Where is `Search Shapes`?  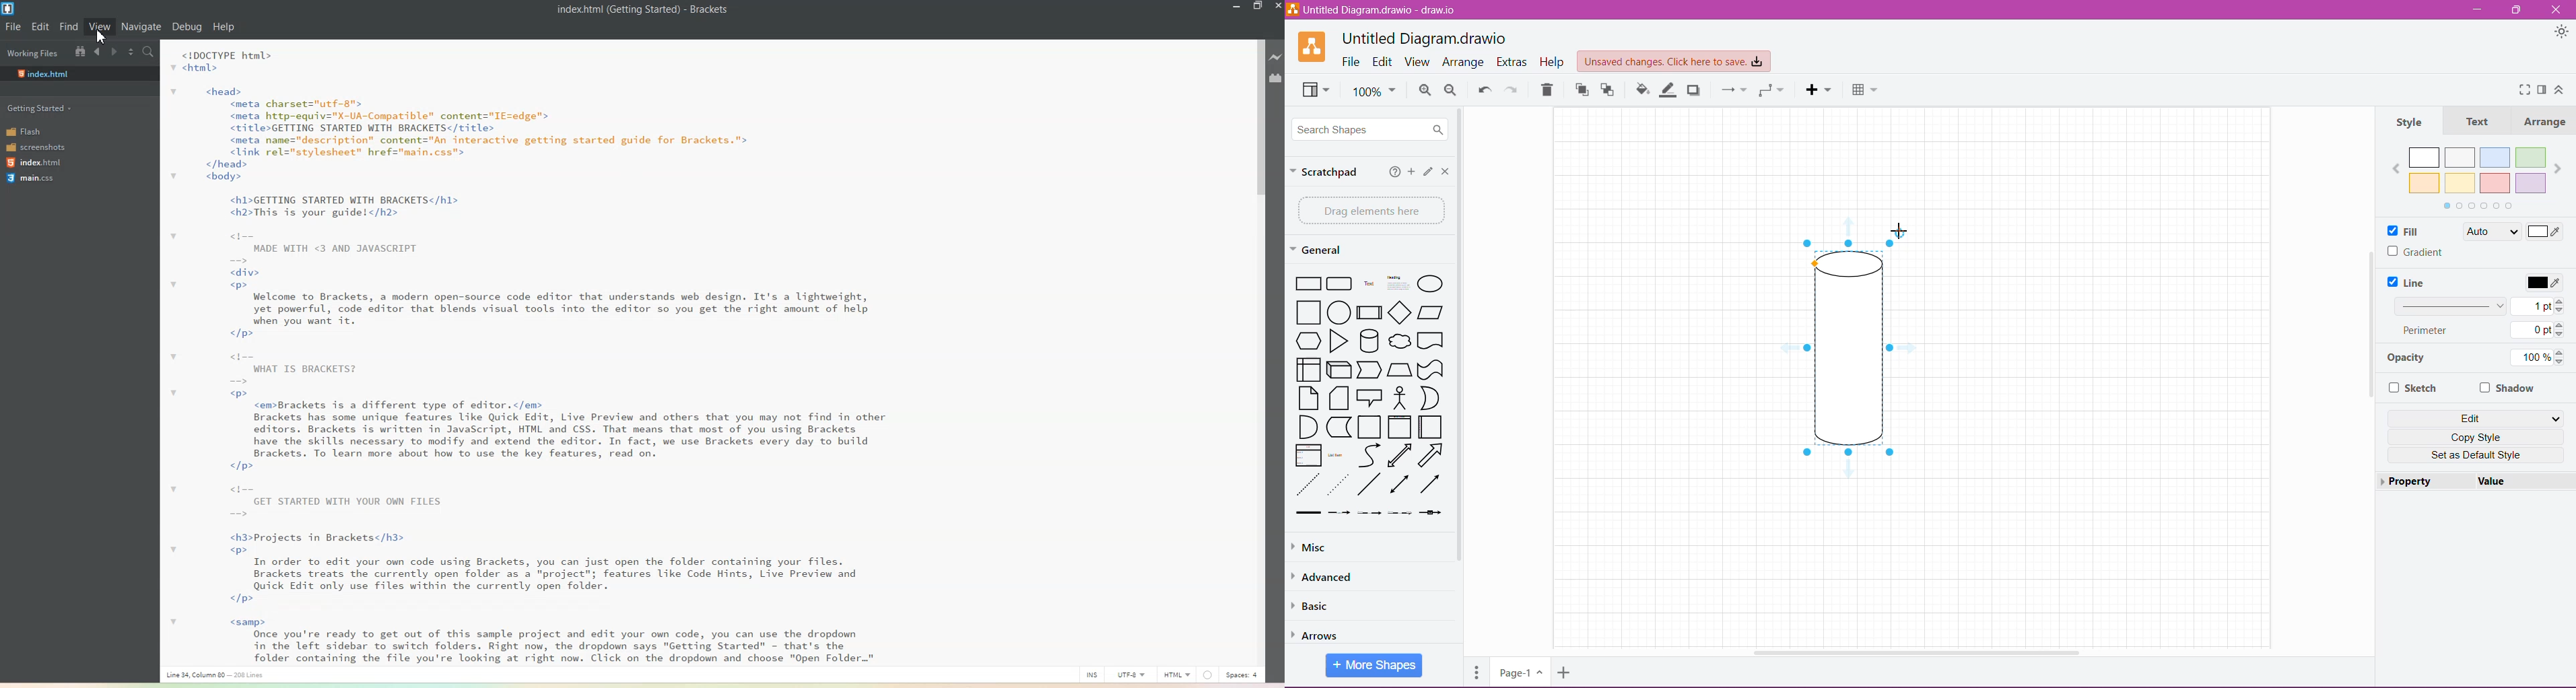 Search Shapes is located at coordinates (1372, 130).